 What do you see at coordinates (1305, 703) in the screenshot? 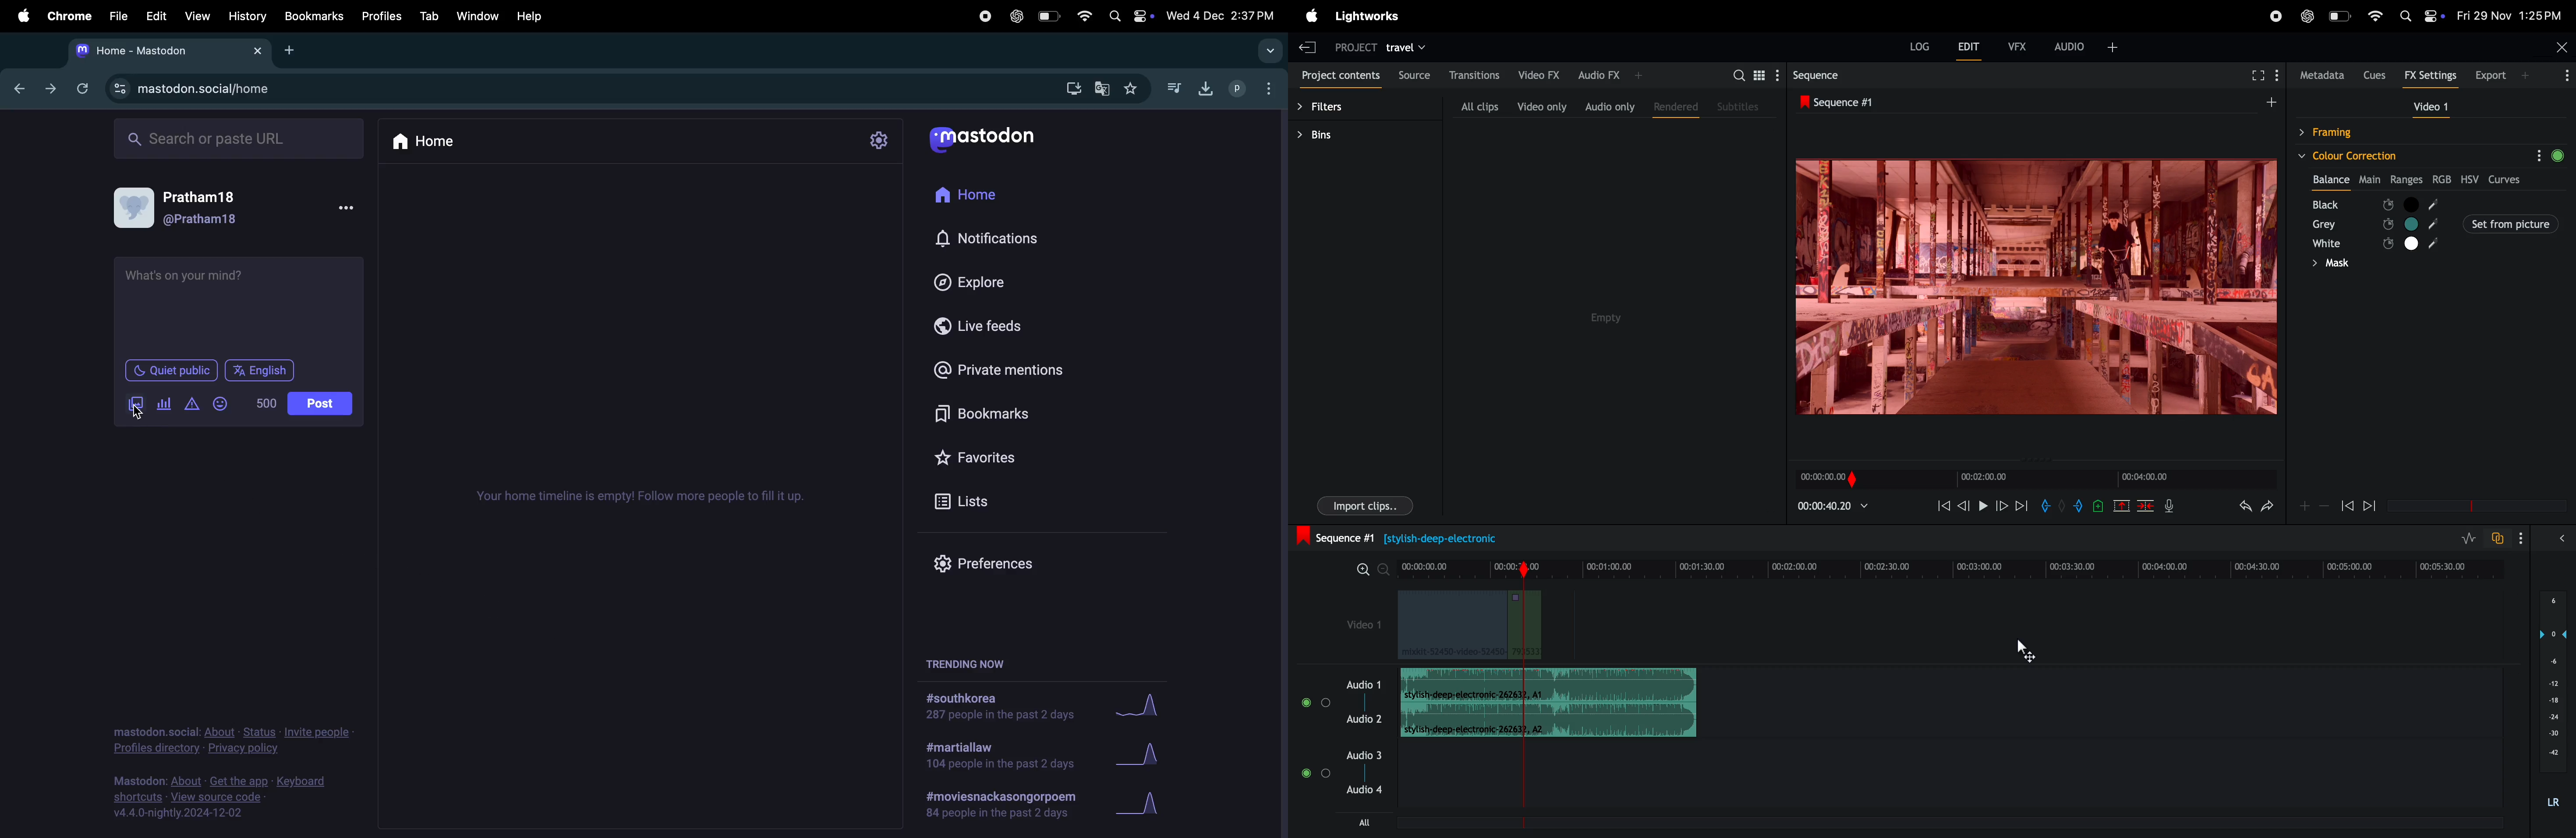
I see `toggle` at bounding box center [1305, 703].